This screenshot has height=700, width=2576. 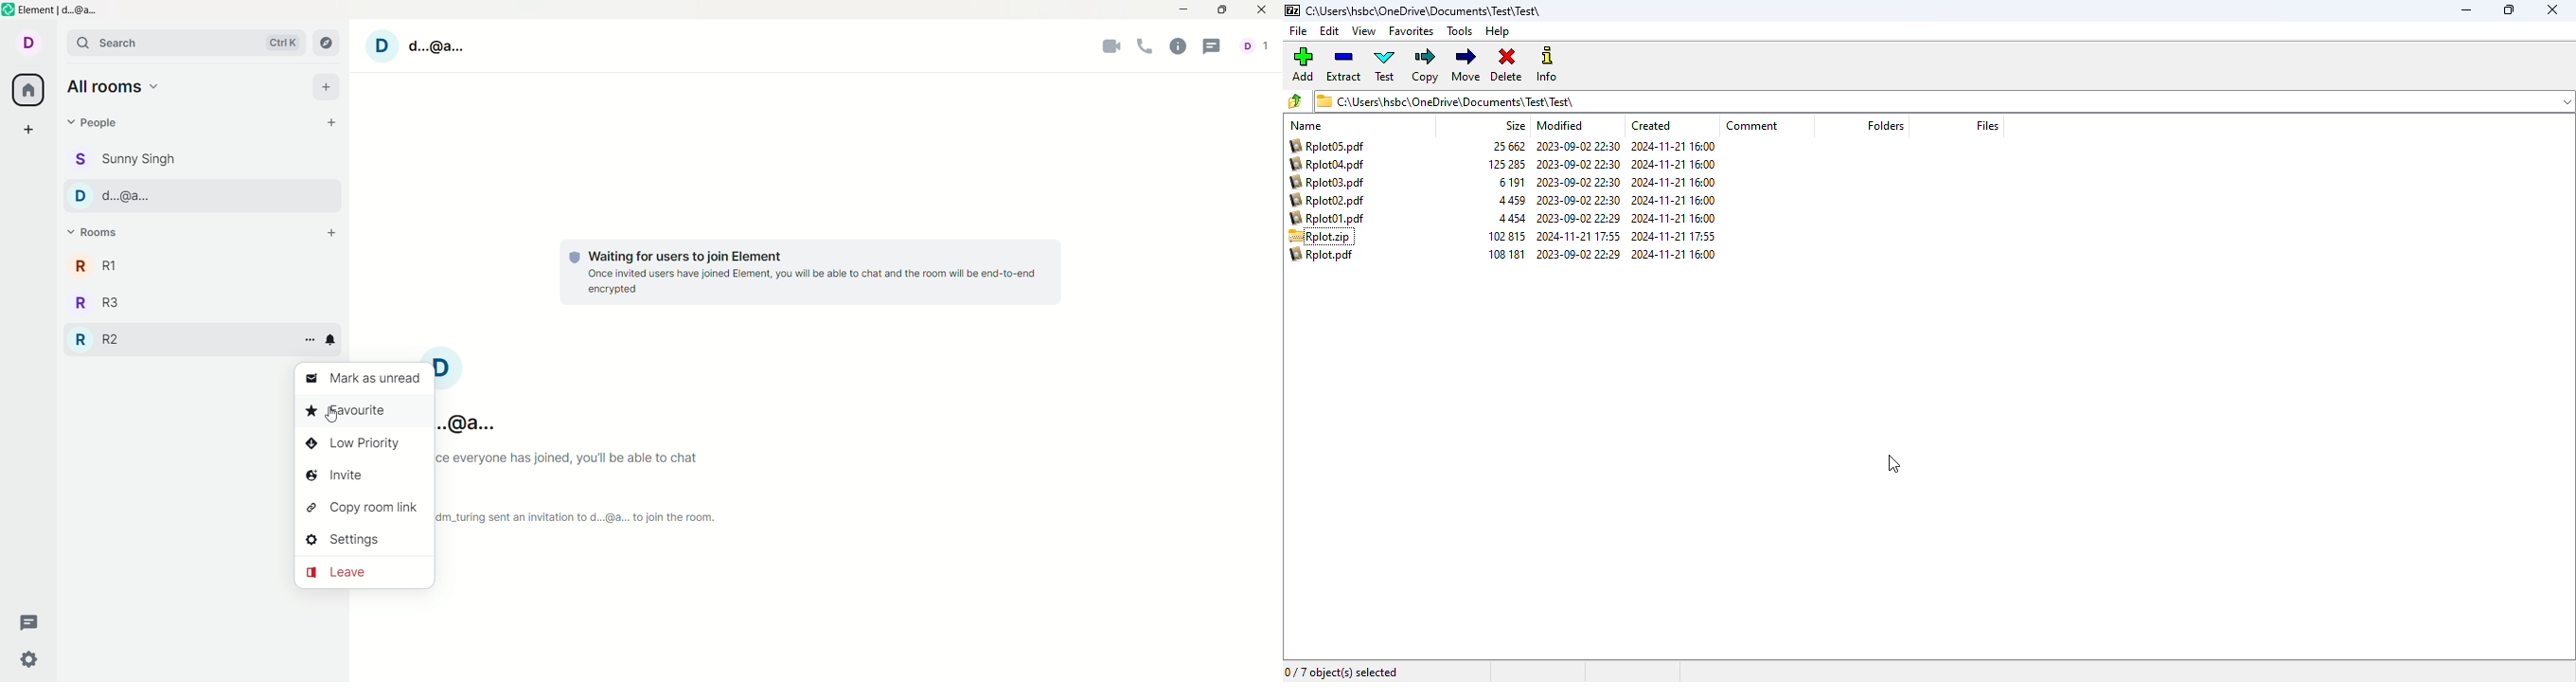 I want to click on 2023-09-02 22:29, so click(x=1578, y=218).